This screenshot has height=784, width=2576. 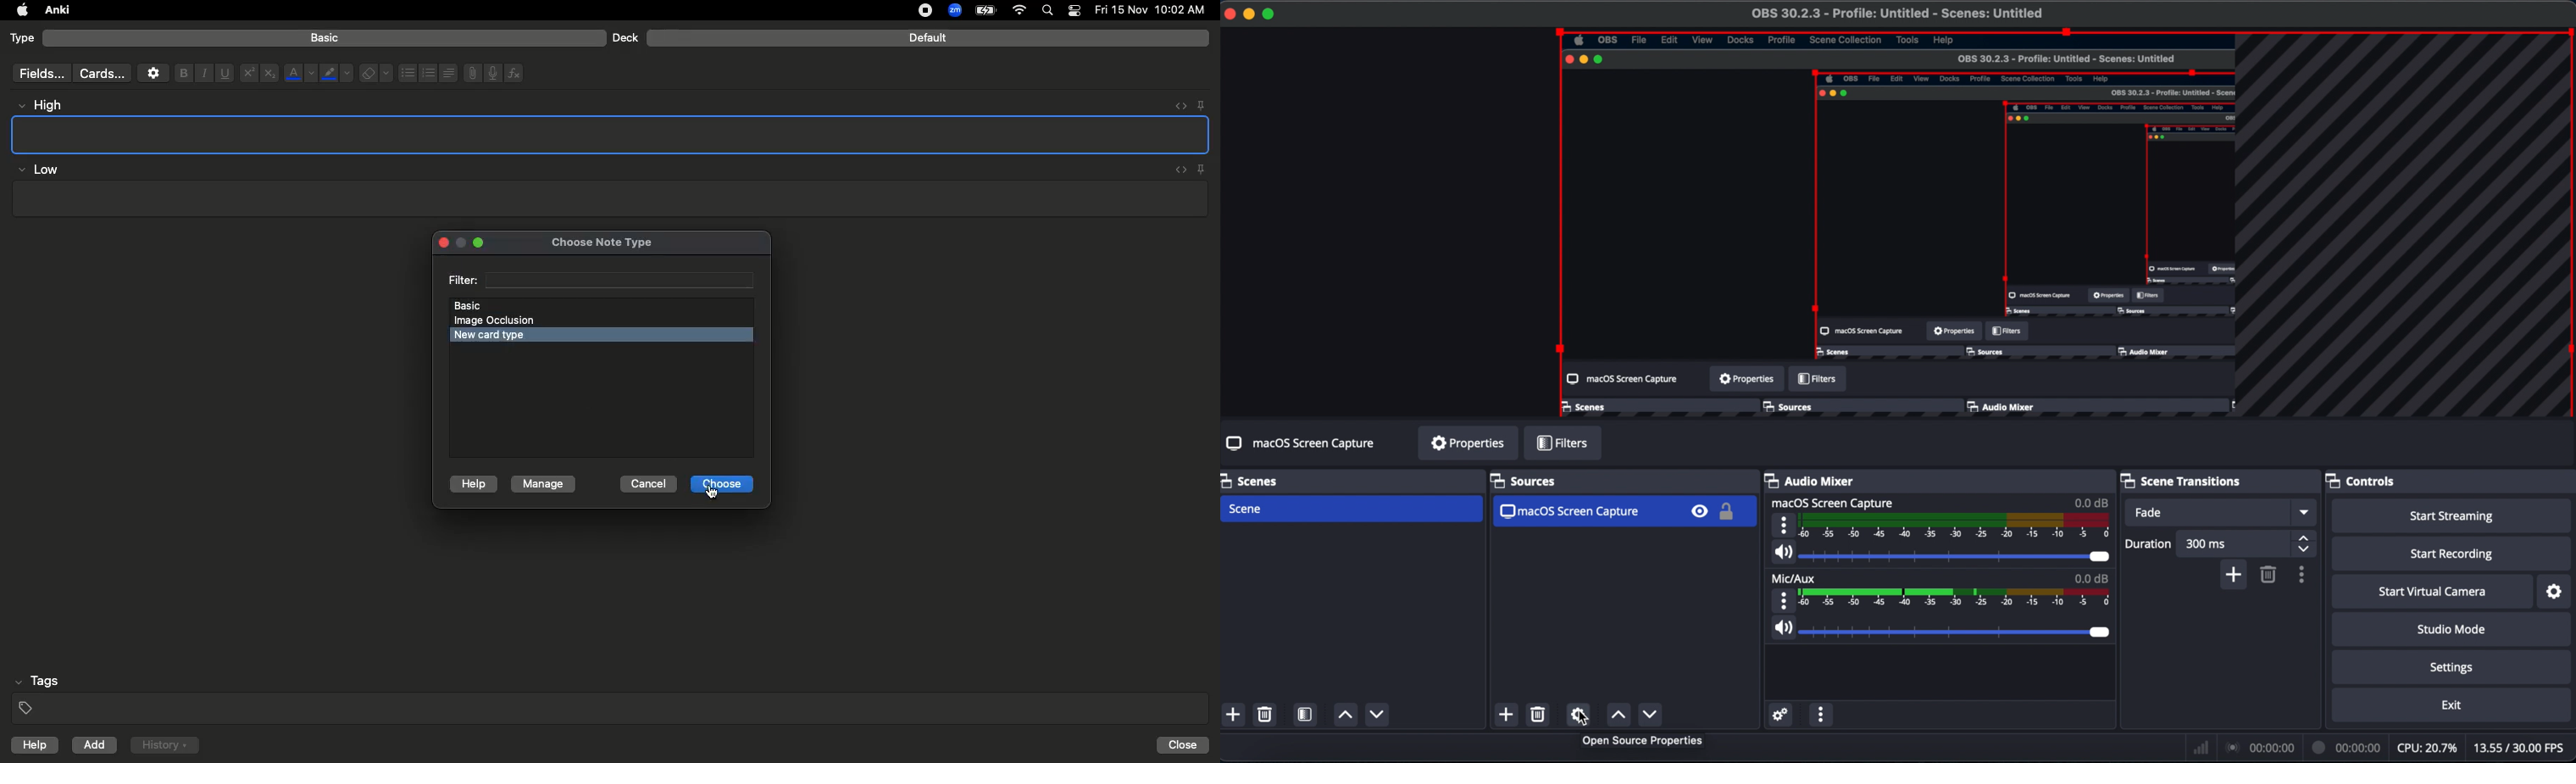 What do you see at coordinates (1155, 9) in the screenshot?
I see `date and time` at bounding box center [1155, 9].